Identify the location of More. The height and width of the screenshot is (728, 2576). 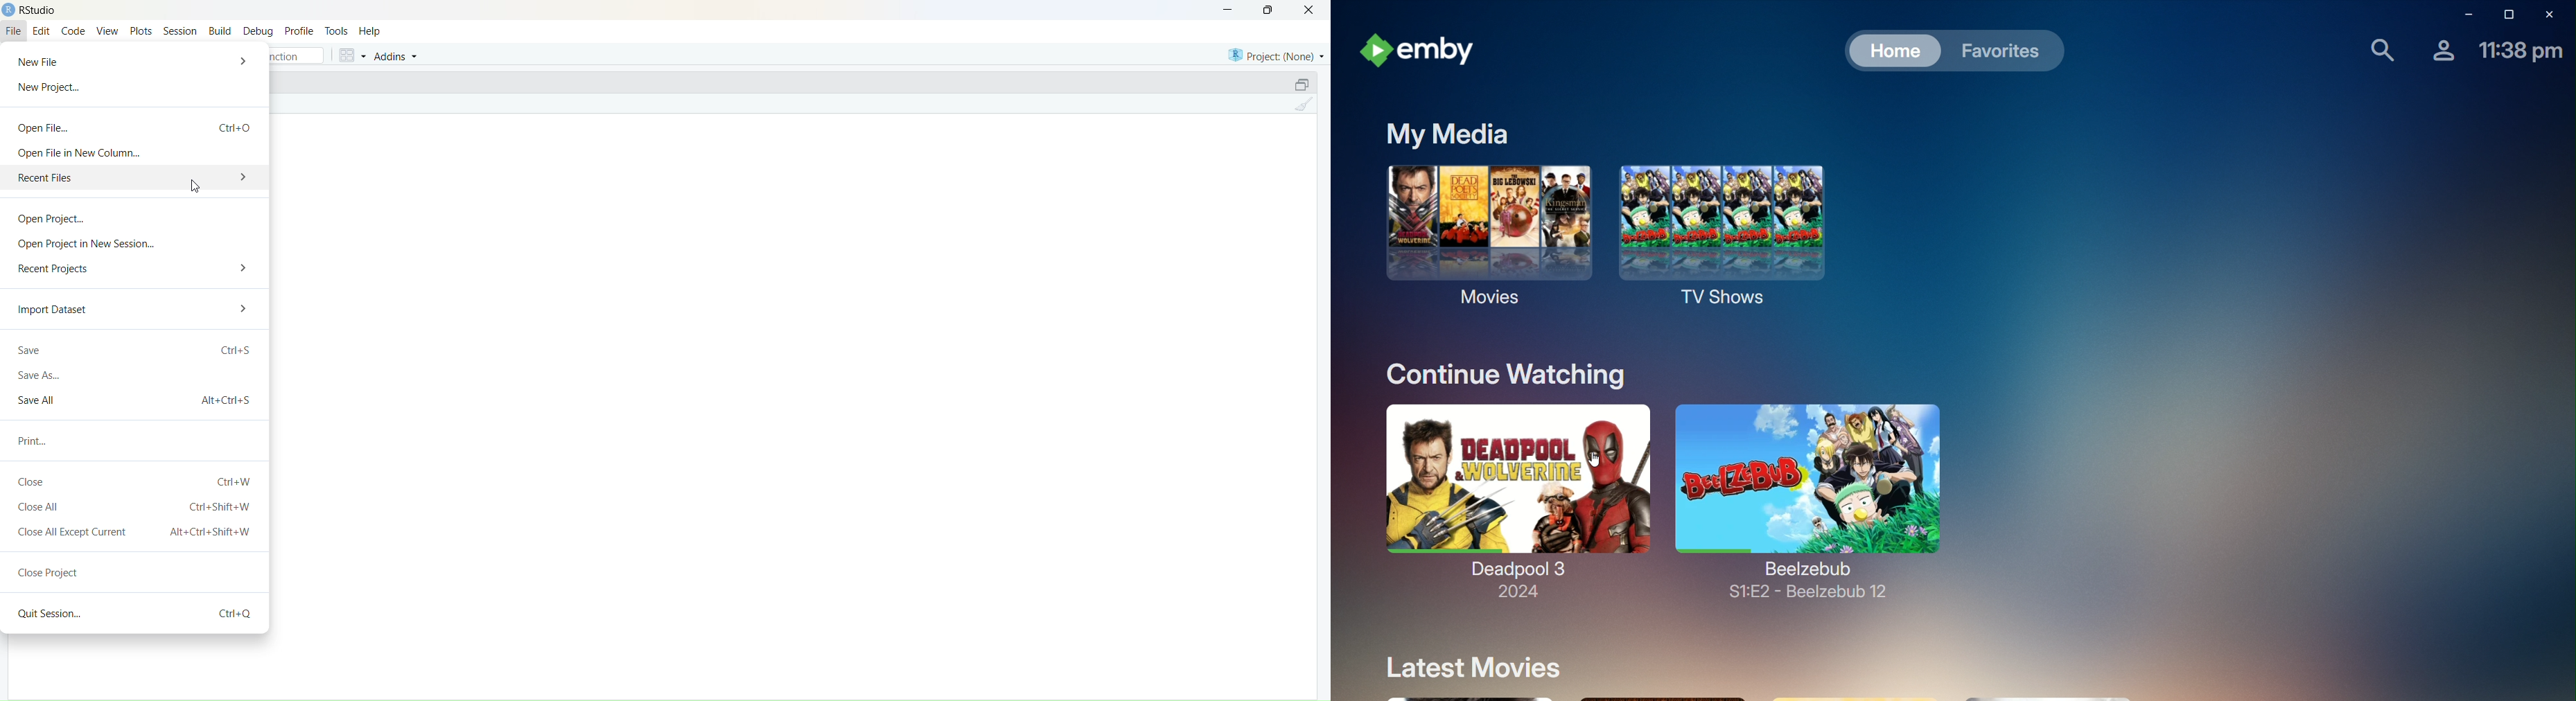
(245, 267).